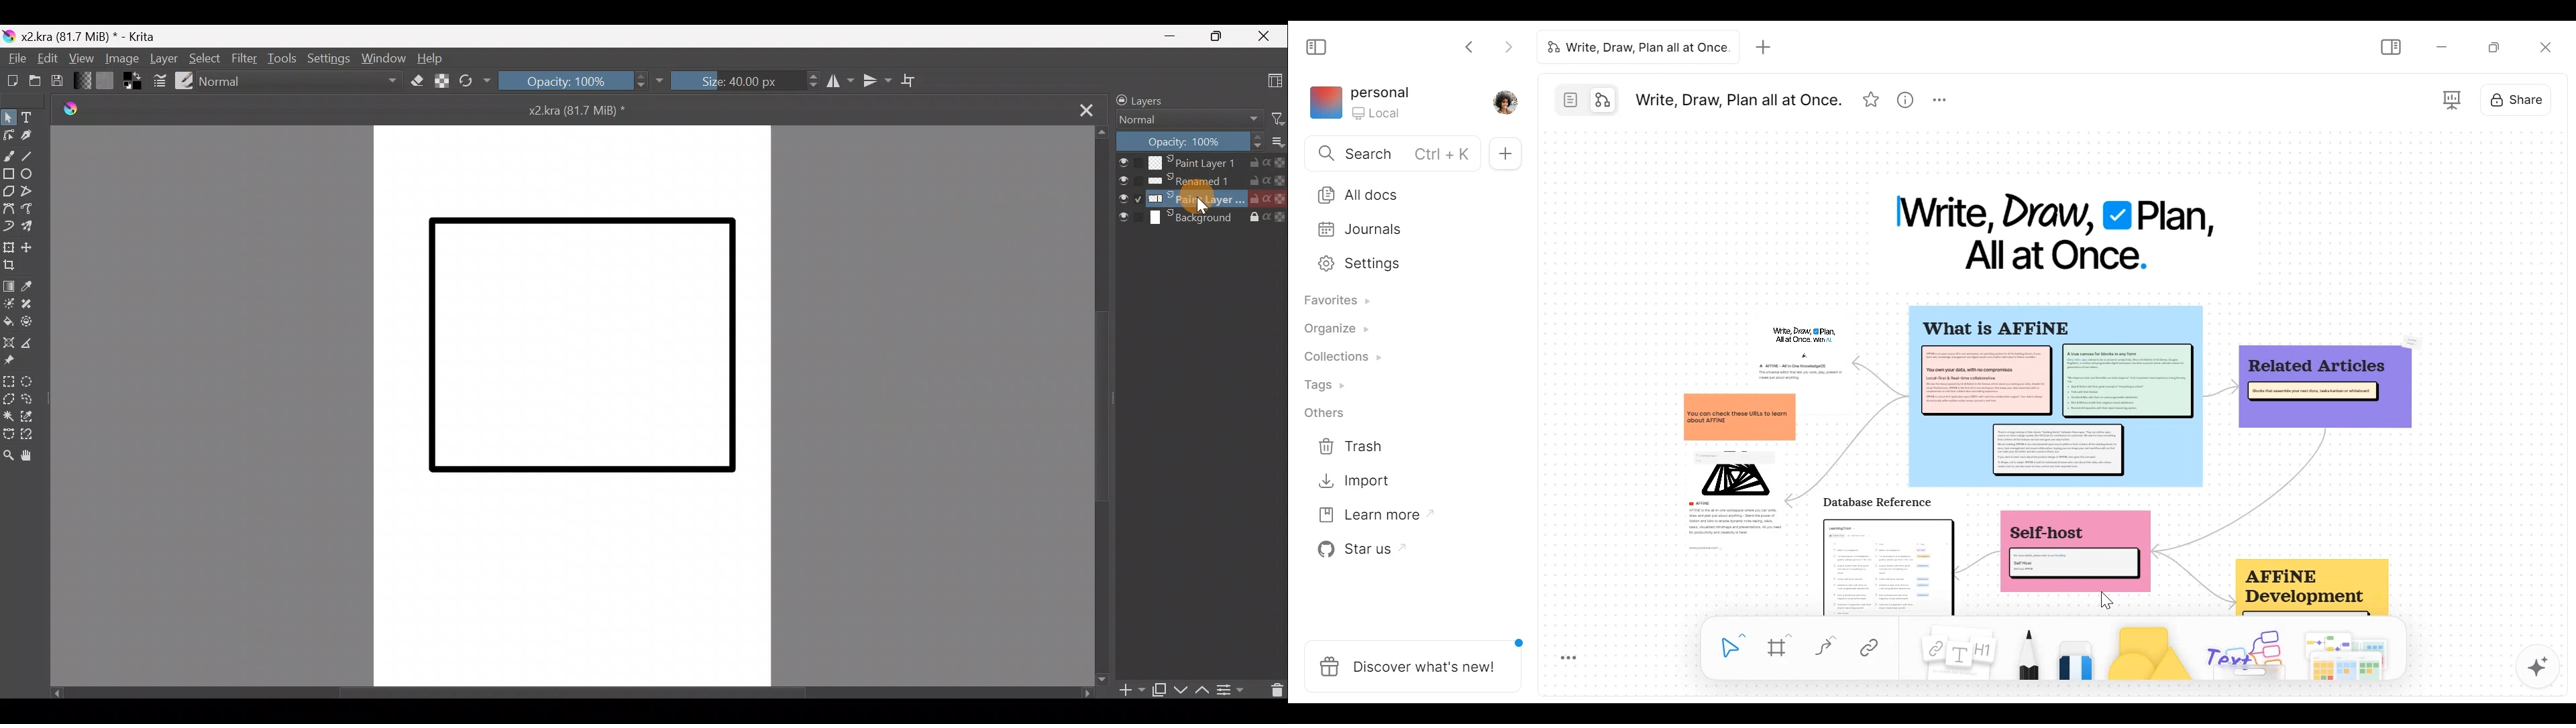 The height and width of the screenshot is (728, 2576). I want to click on minimize, so click(2440, 46).